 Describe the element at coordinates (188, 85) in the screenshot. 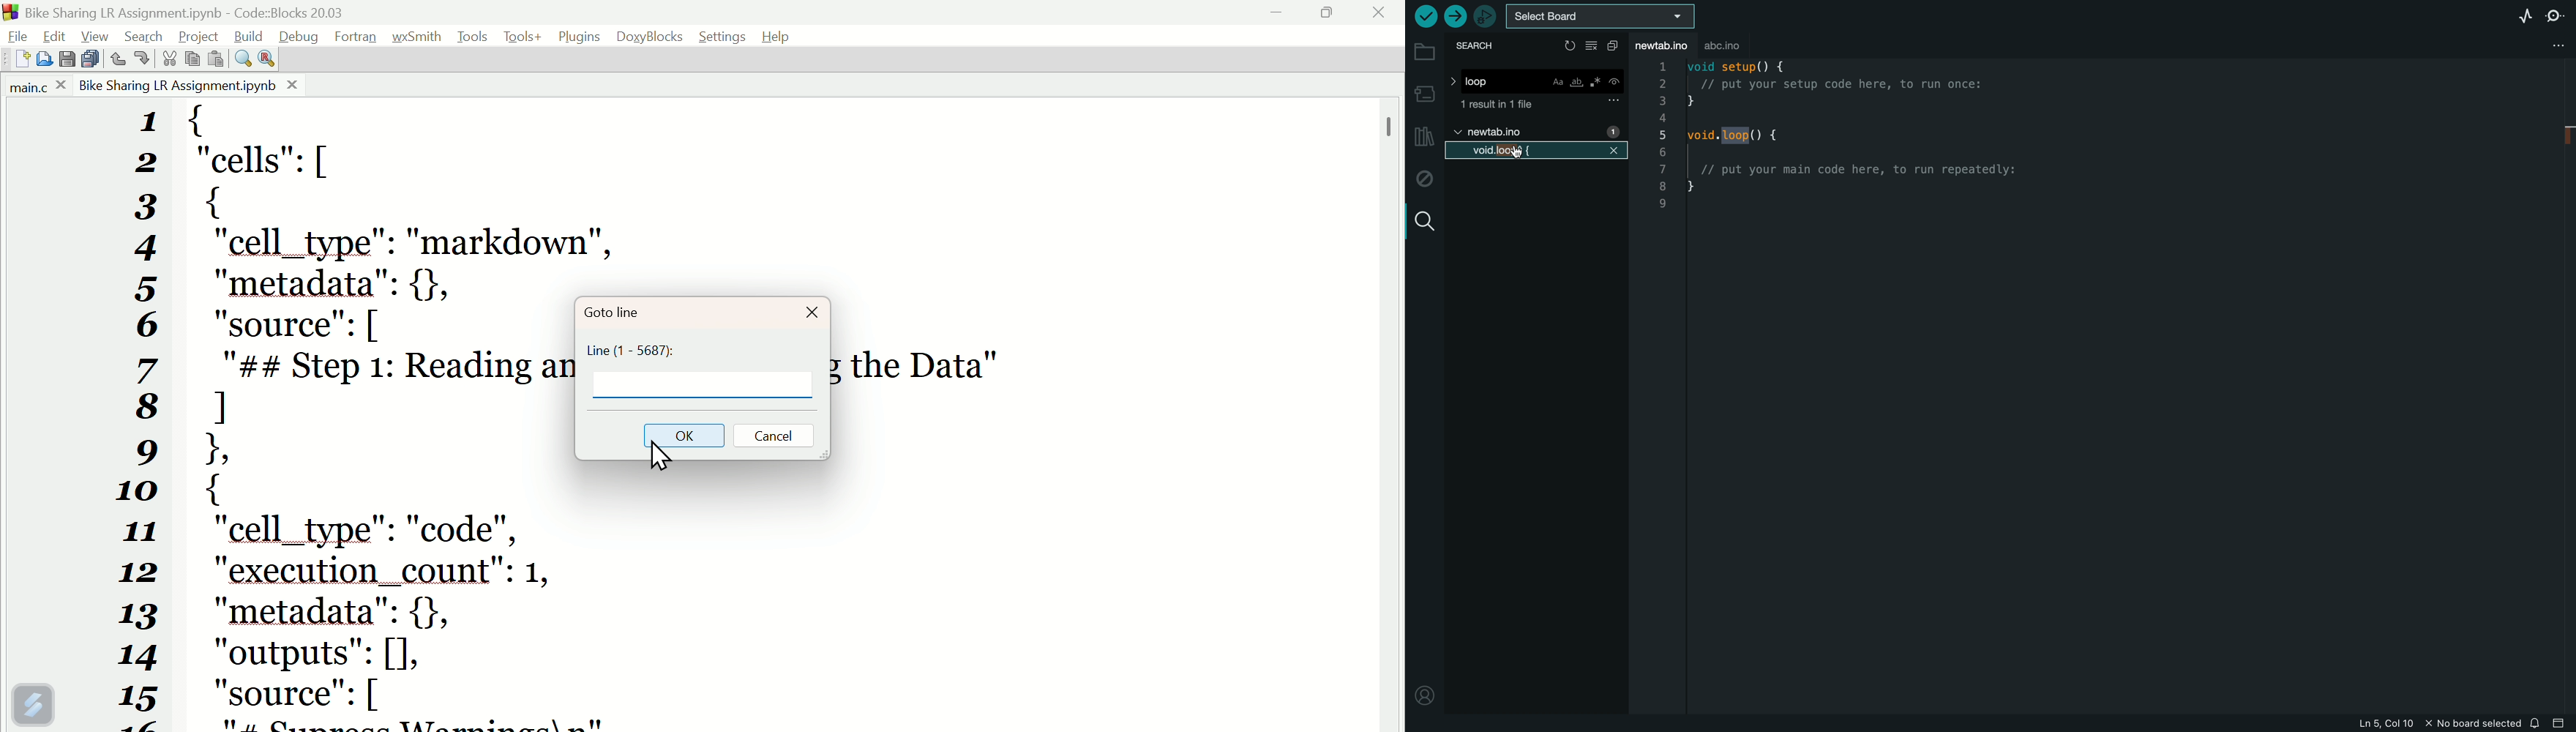

I see `Bike sharing LR assignment.Ipynb` at that location.